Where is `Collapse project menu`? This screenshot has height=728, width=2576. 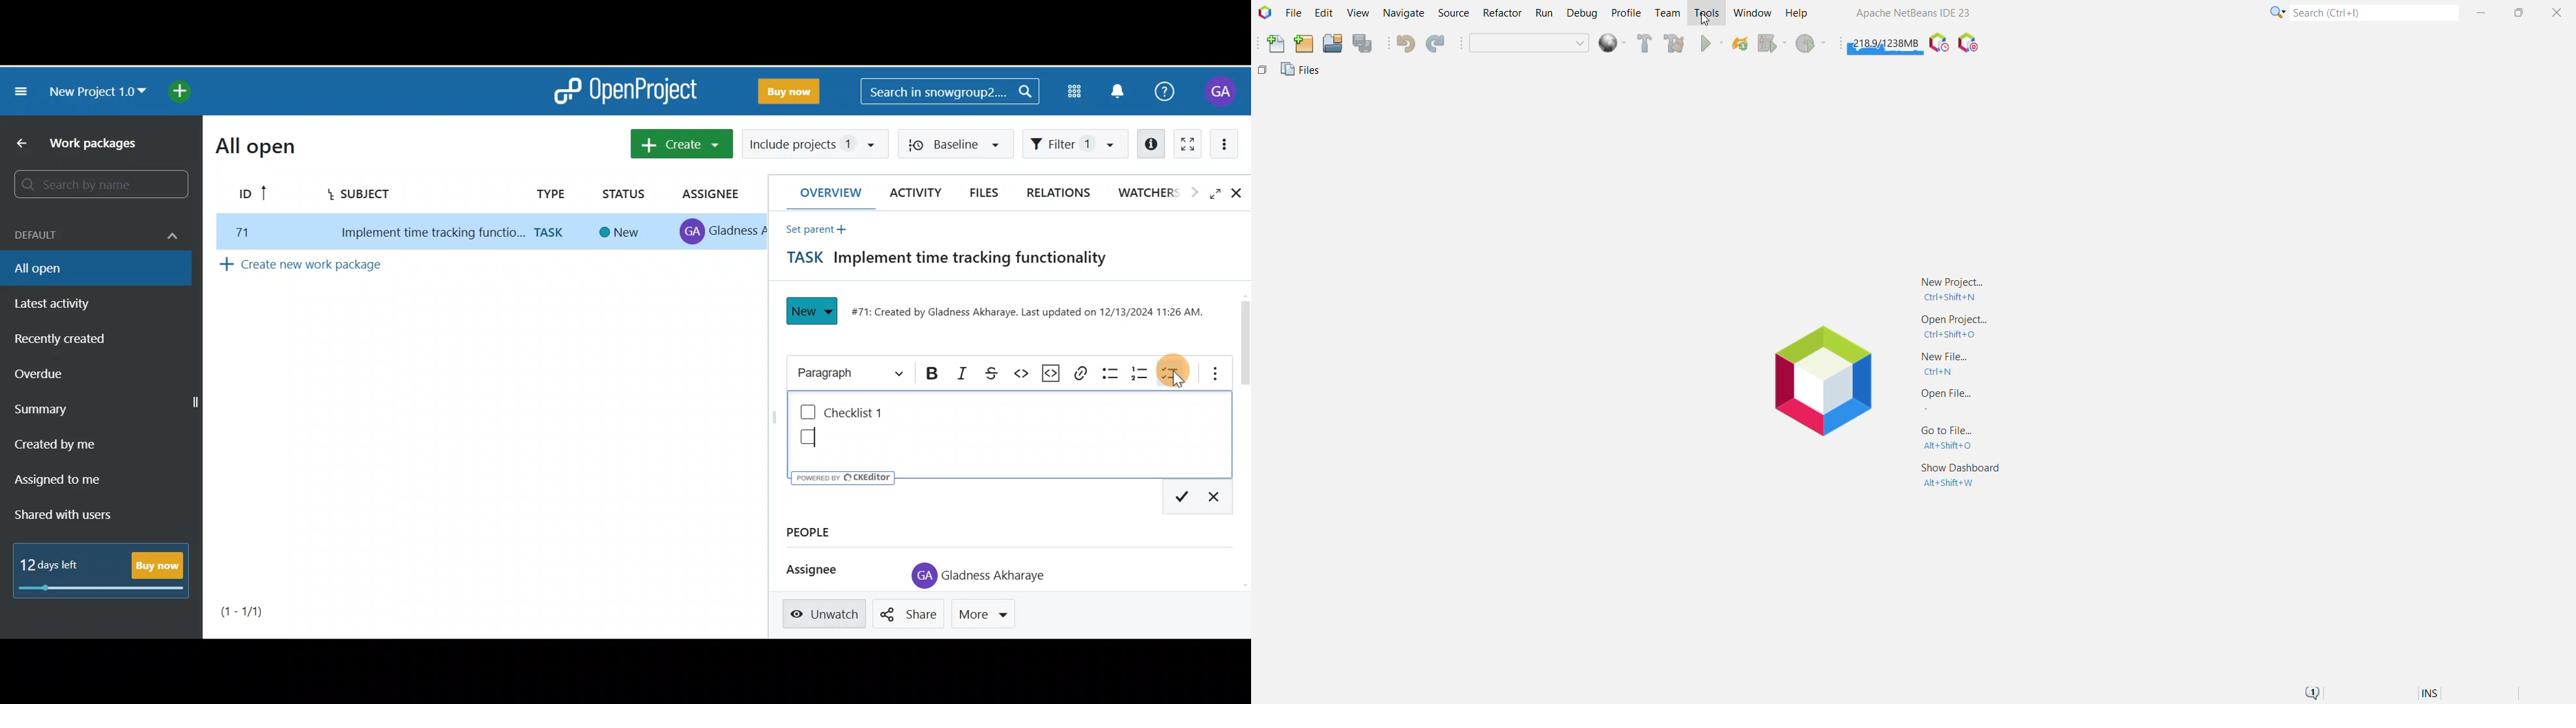 Collapse project menu is located at coordinates (22, 95).